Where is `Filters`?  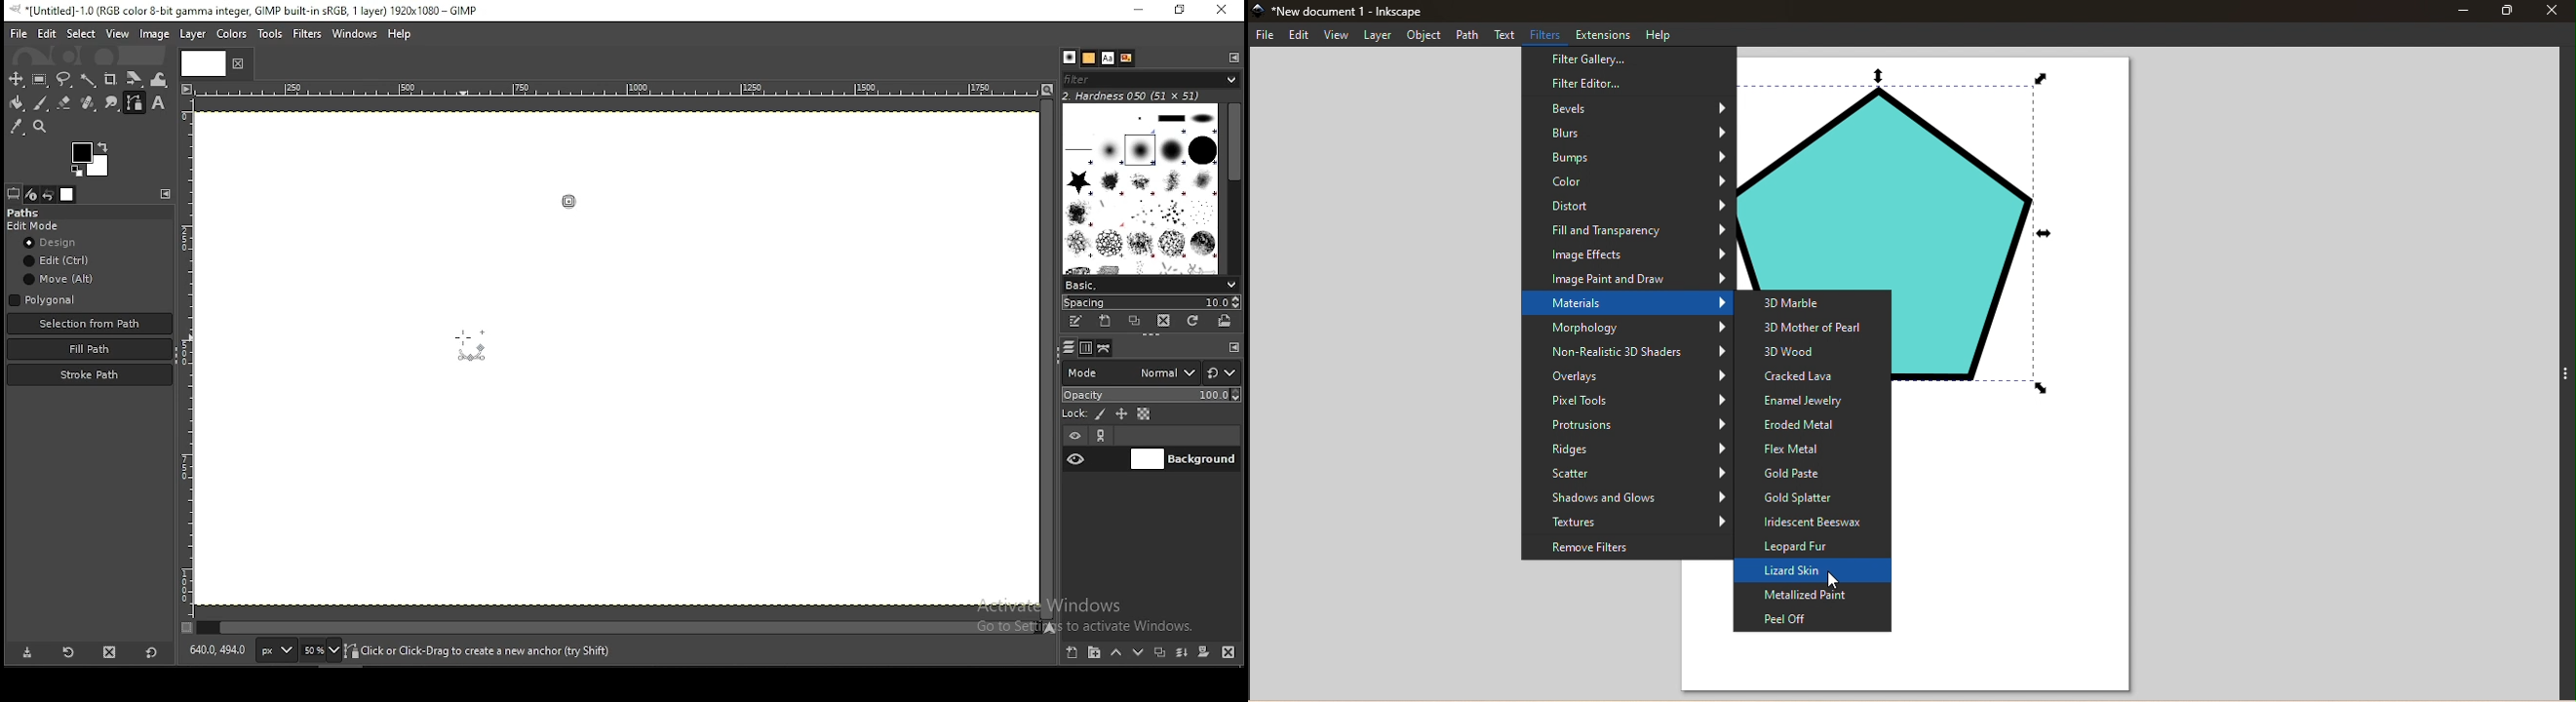
Filters is located at coordinates (1547, 34).